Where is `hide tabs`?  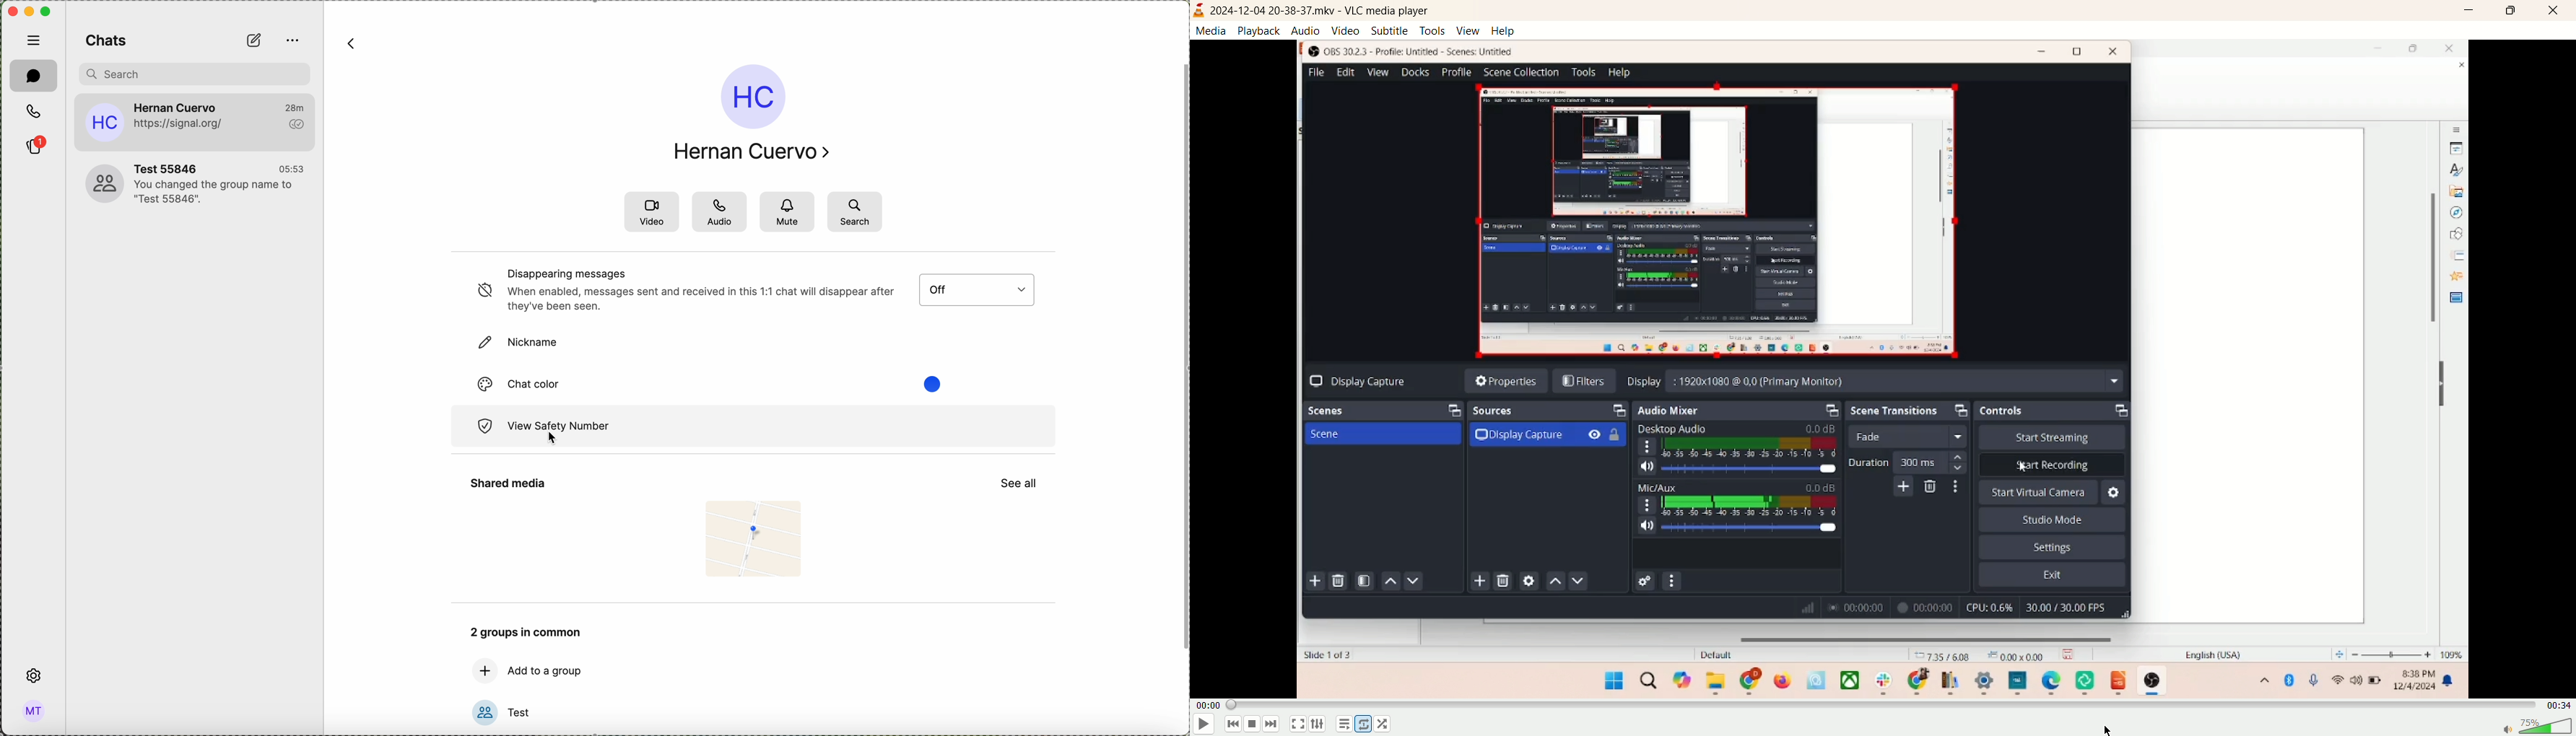 hide tabs is located at coordinates (33, 41).